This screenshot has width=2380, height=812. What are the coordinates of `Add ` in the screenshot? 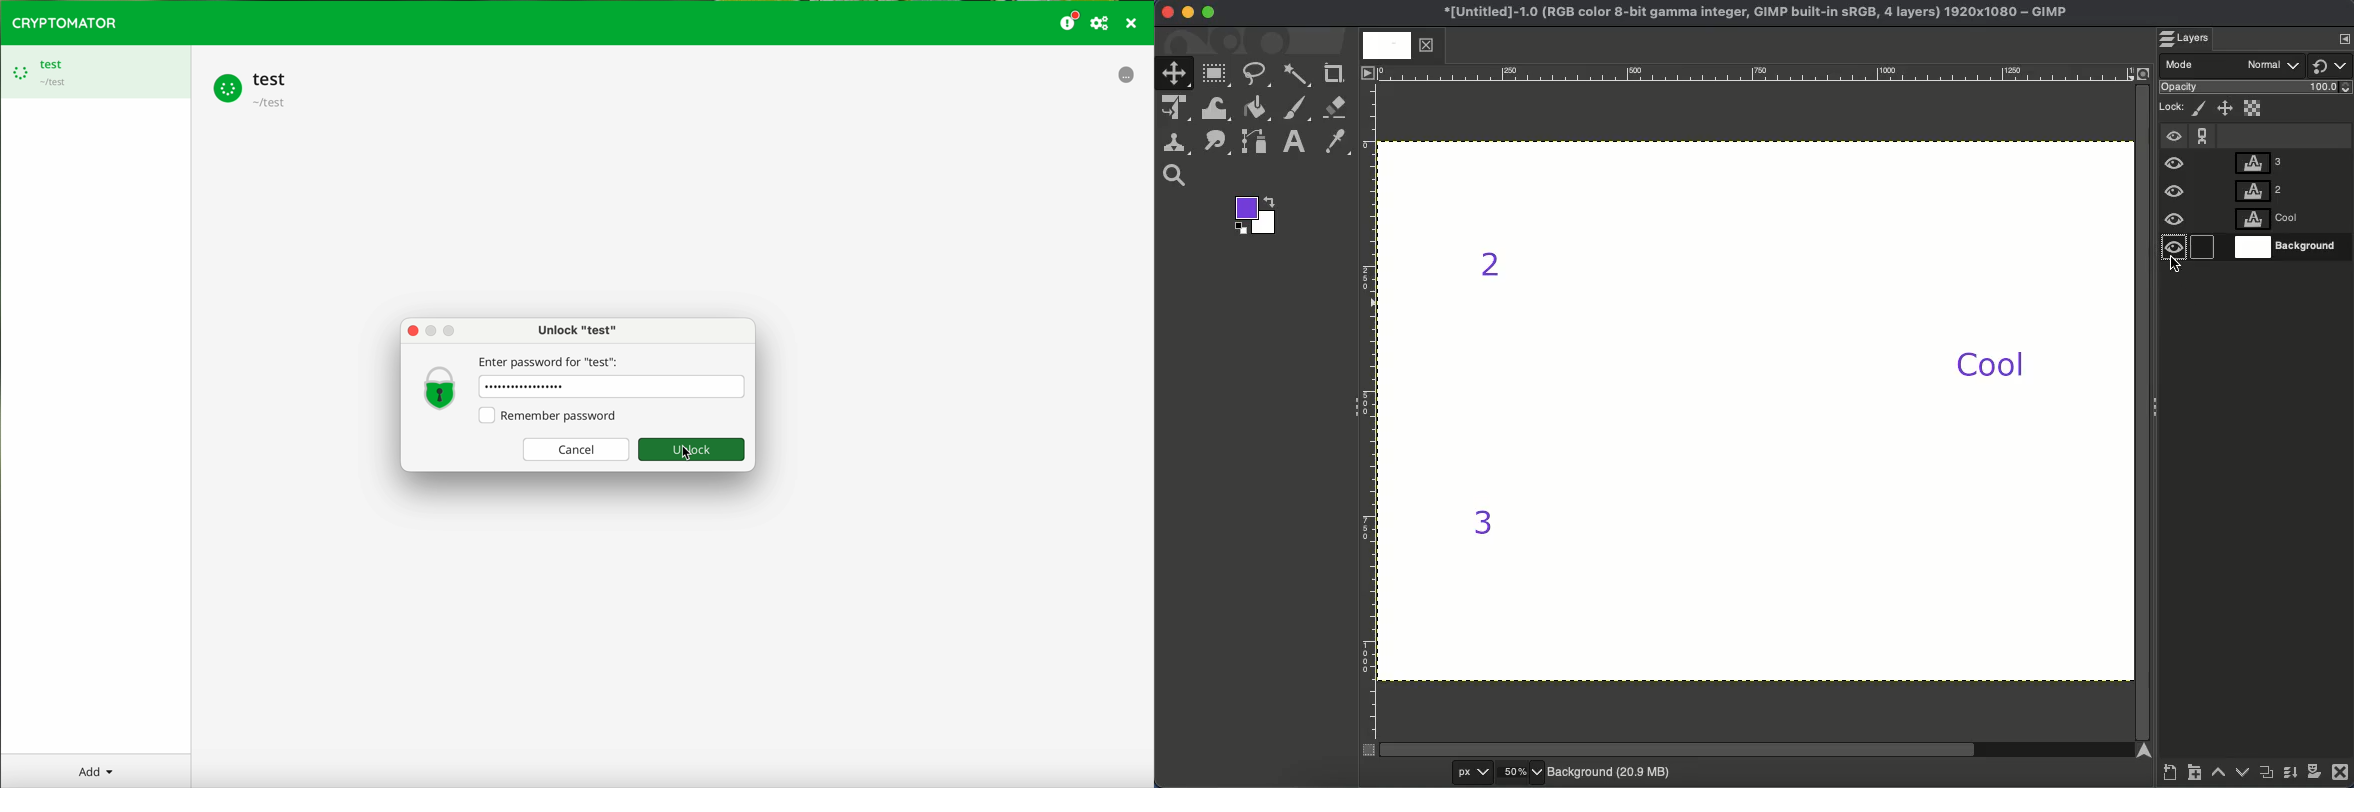 It's located at (102, 770).